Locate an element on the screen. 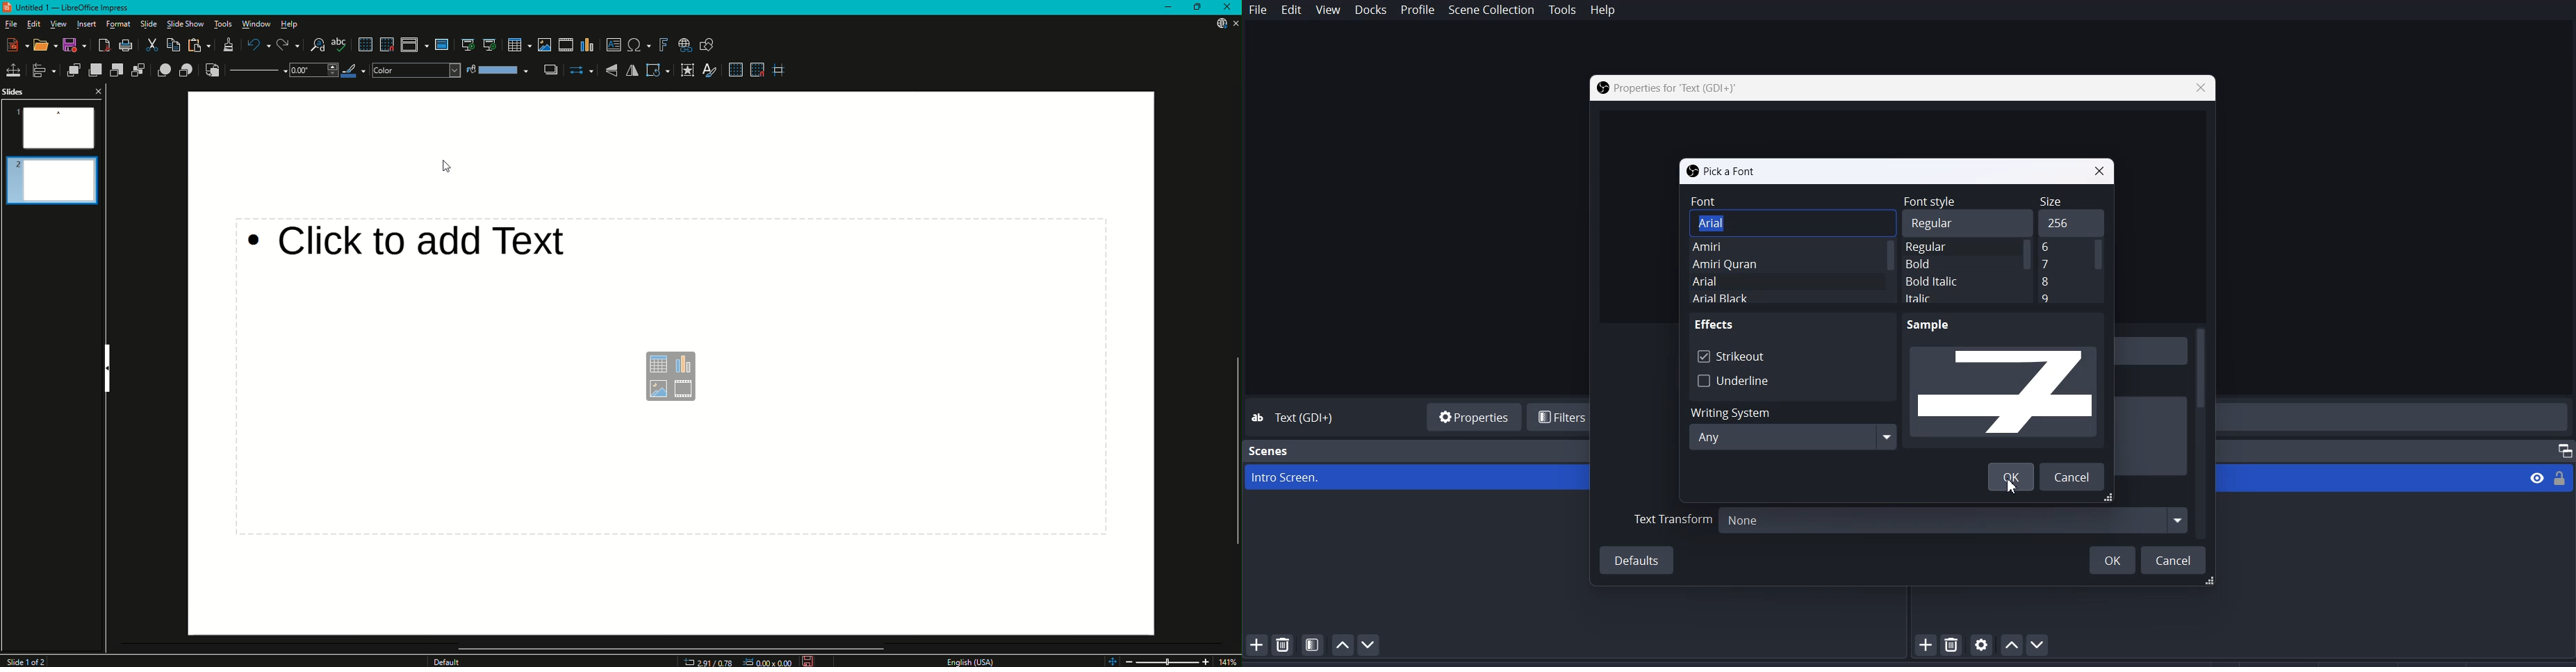 Image resolution: width=2576 pixels, height=672 pixels. Maximize is located at coordinates (2559, 448).